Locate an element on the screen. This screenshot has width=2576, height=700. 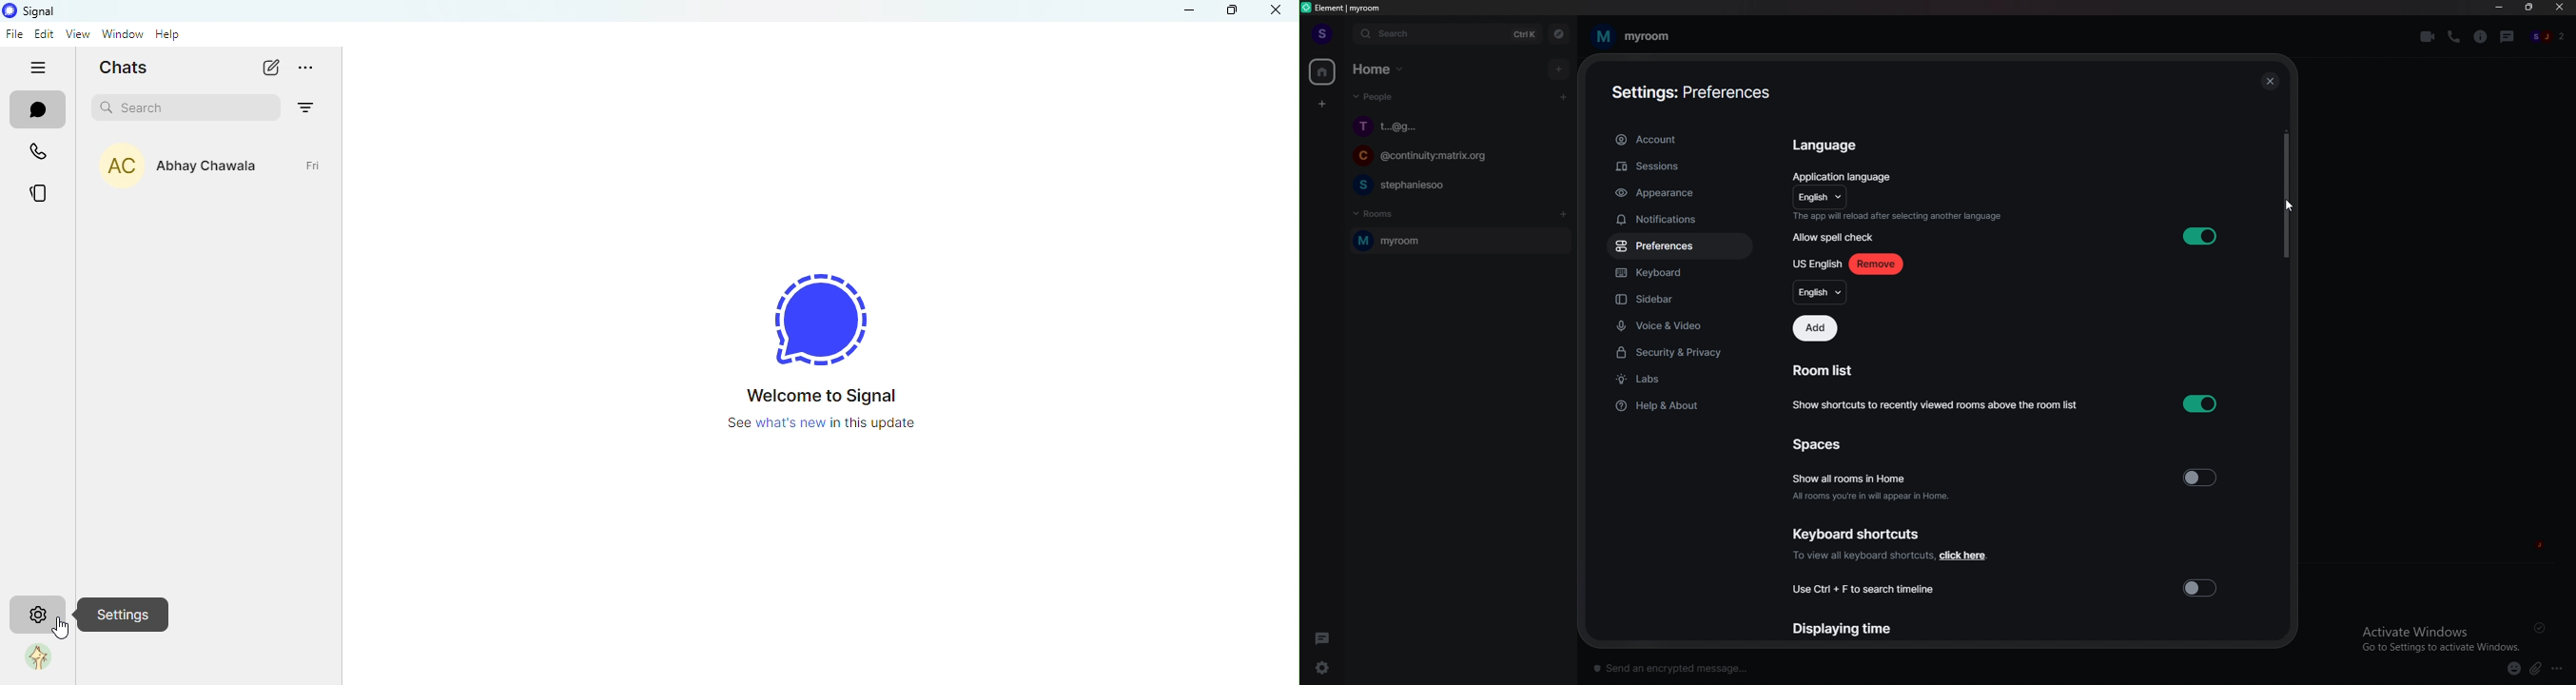
language is located at coordinates (1817, 265).